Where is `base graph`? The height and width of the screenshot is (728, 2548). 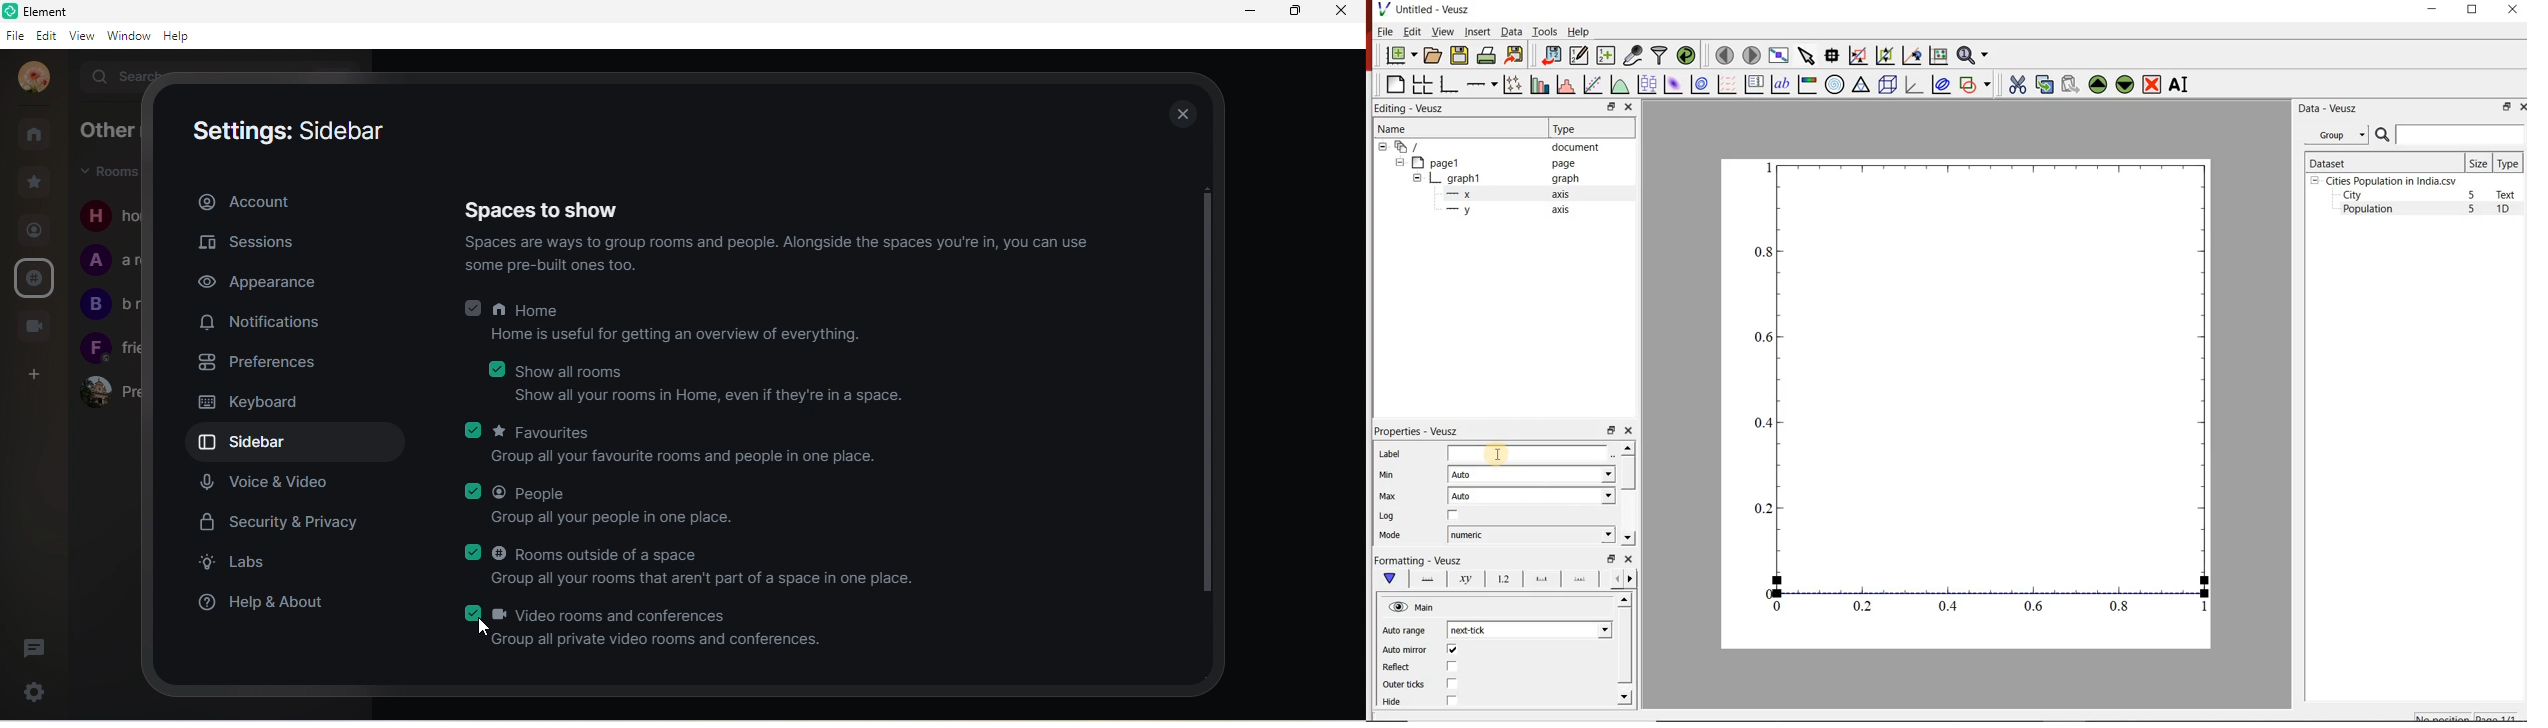 base graph is located at coordinates (1448, 84).